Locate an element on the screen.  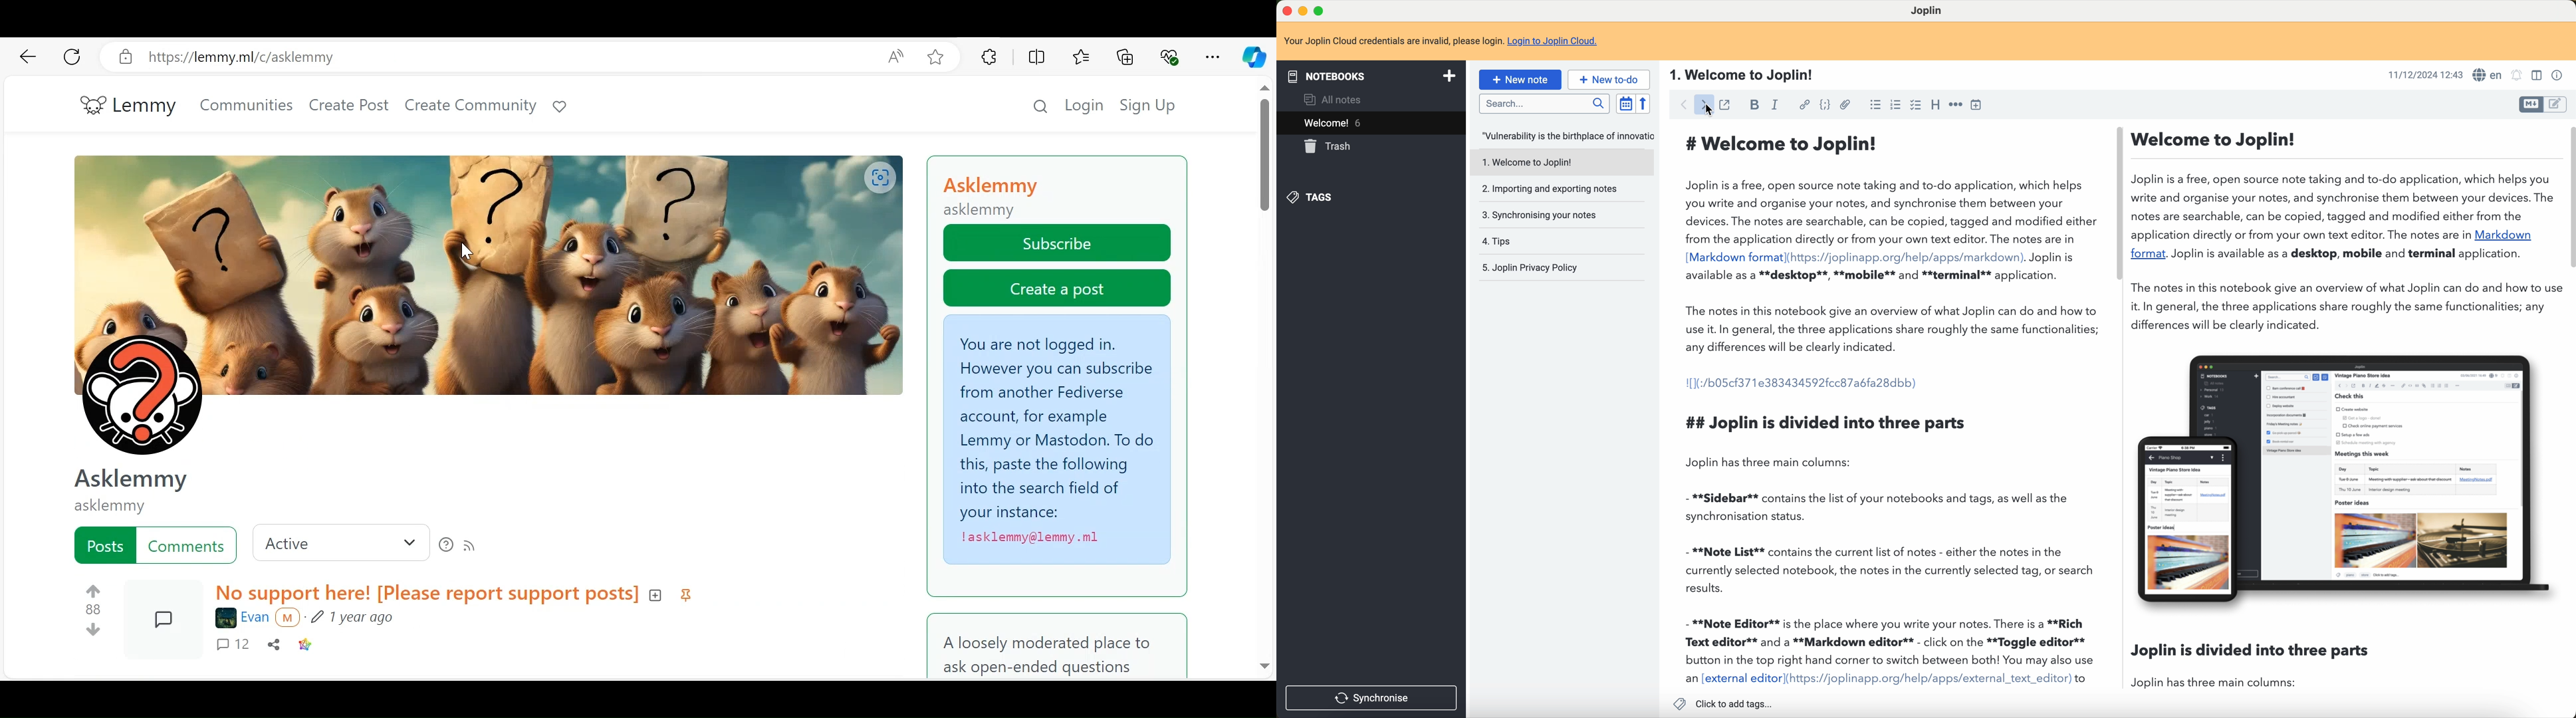
Joplin is a free, open source note taking and to-do application, which helps
you write and organise your notes, and synchronise them between your
devices. The notes are searchable, can be copied, tagged and modified either
from the application directly or from your own text editor. The notes are in is located at coordinates (1887, 213).